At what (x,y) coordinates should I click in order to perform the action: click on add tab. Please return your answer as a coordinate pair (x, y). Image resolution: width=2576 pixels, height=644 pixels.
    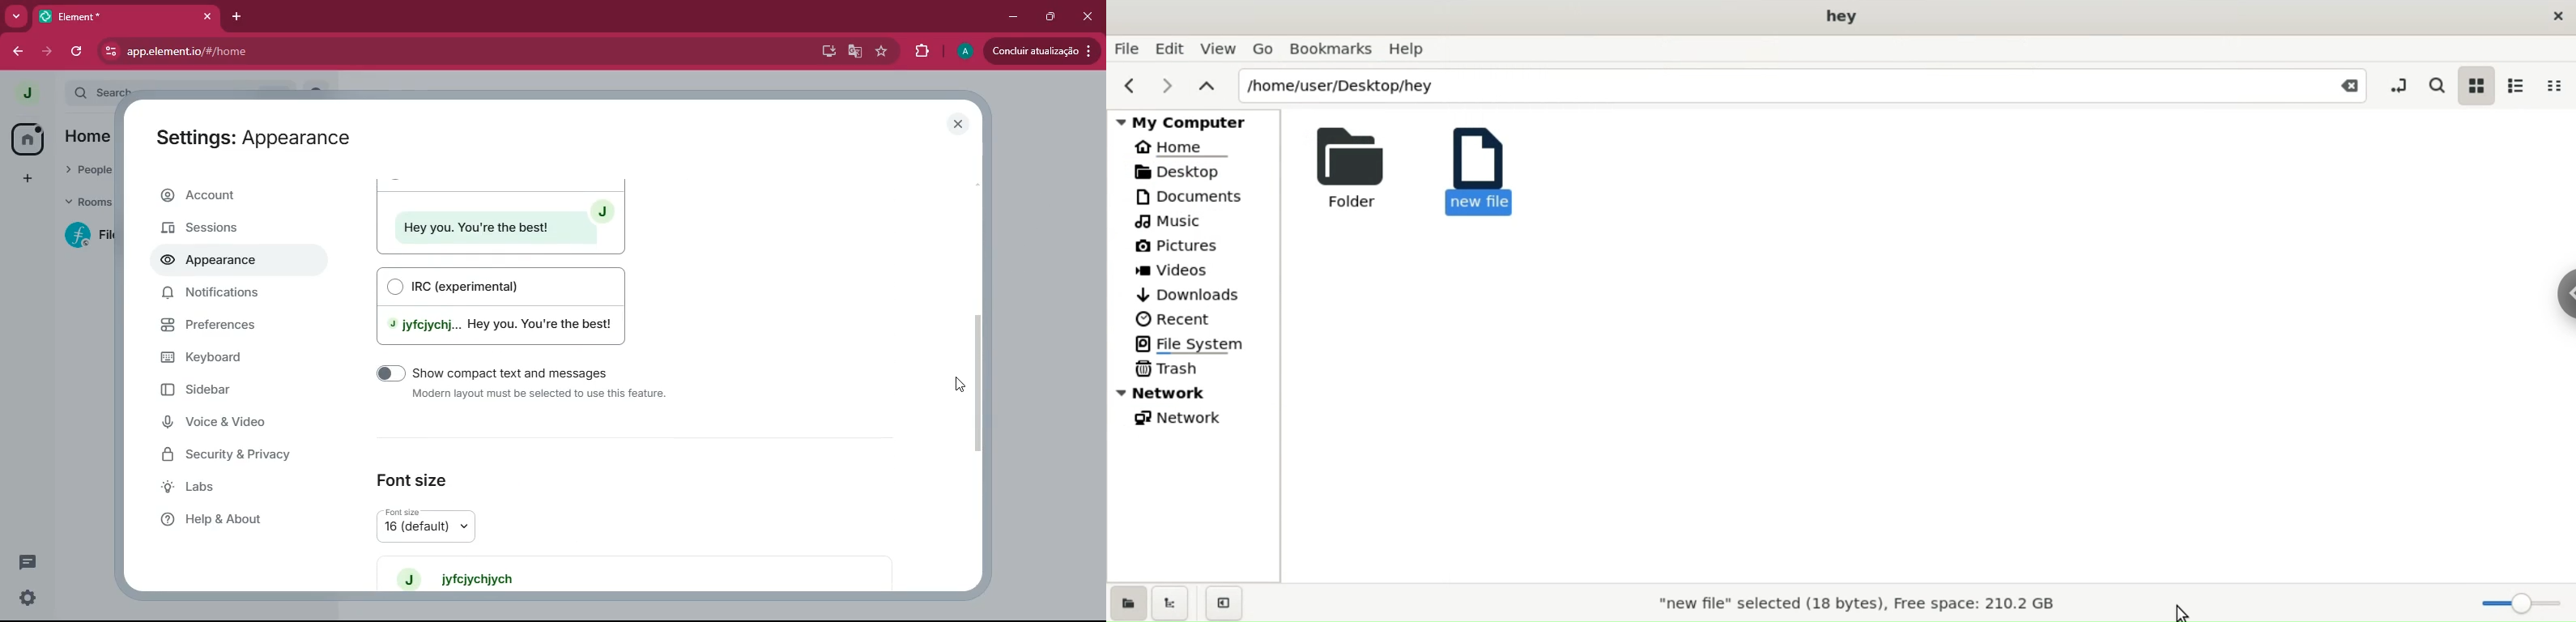
    Looking at the image, I should click on (239, 13).